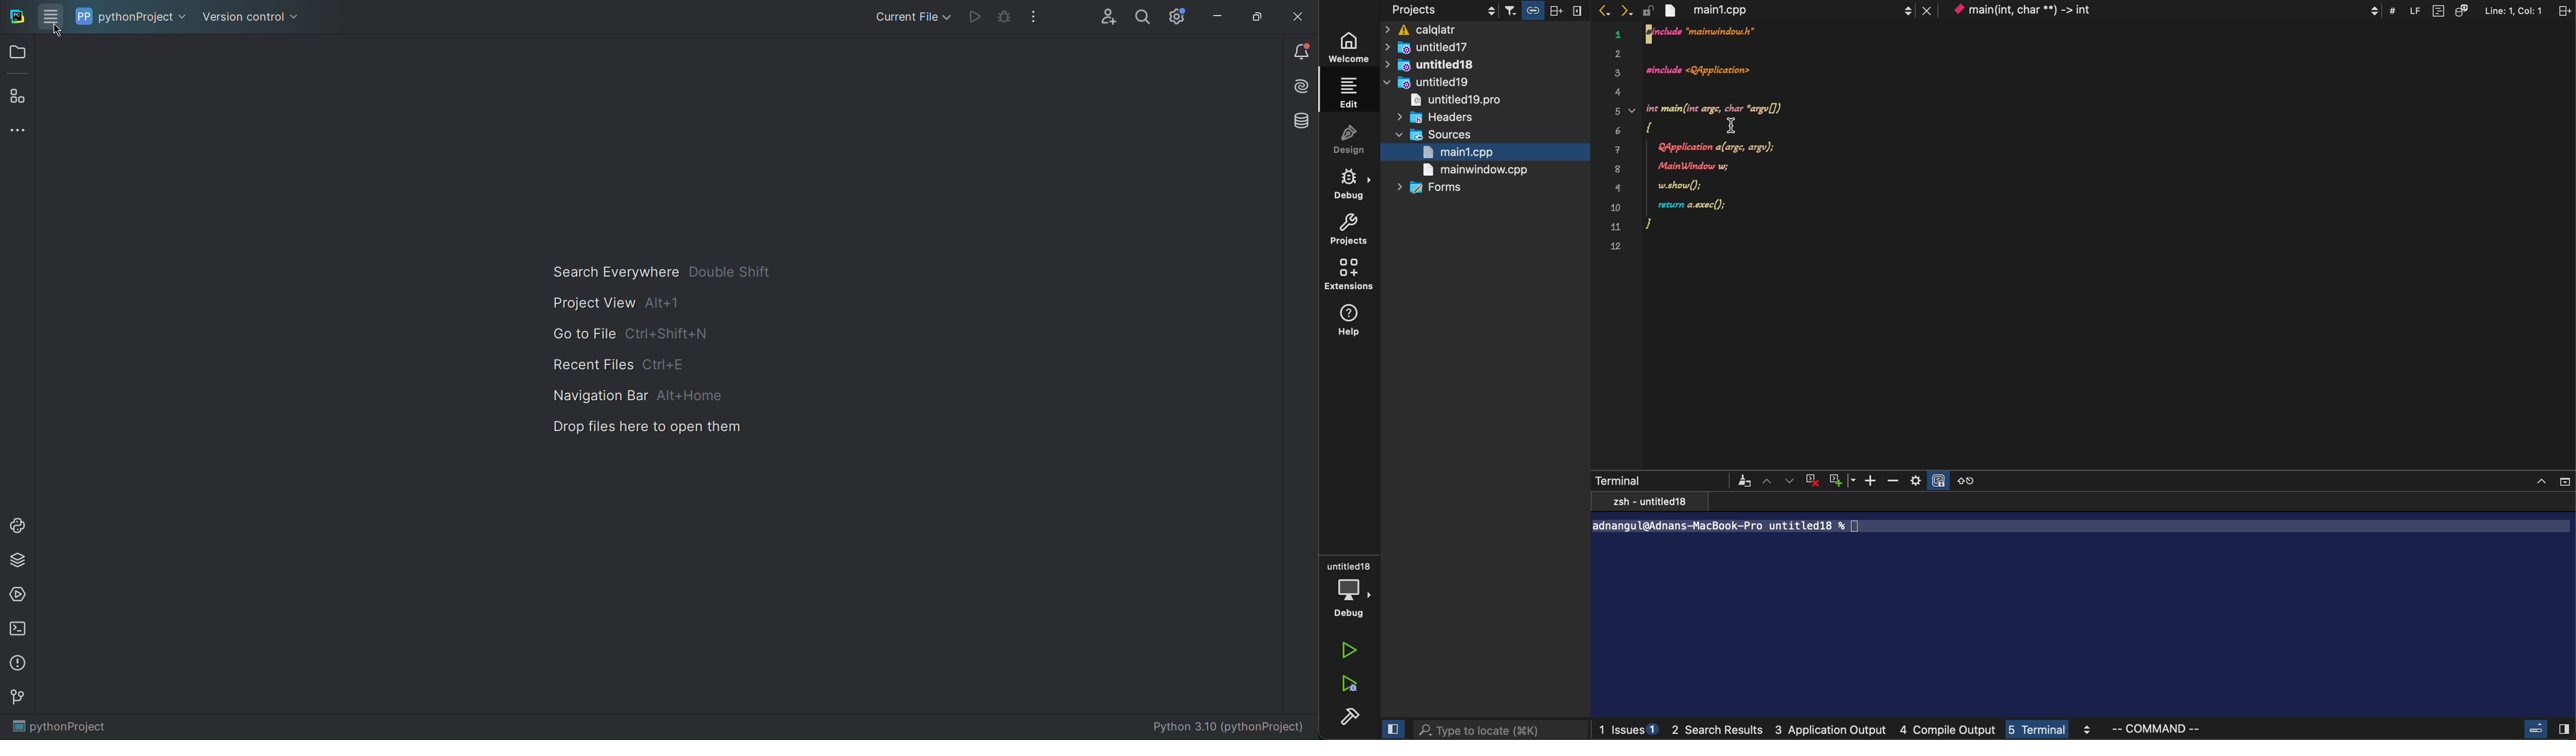 Image resolution: width=2576 pixels, height=756 pixels. Describe the element at coordinates (1547, 10) in the screenshot. I see `filter` at that location.